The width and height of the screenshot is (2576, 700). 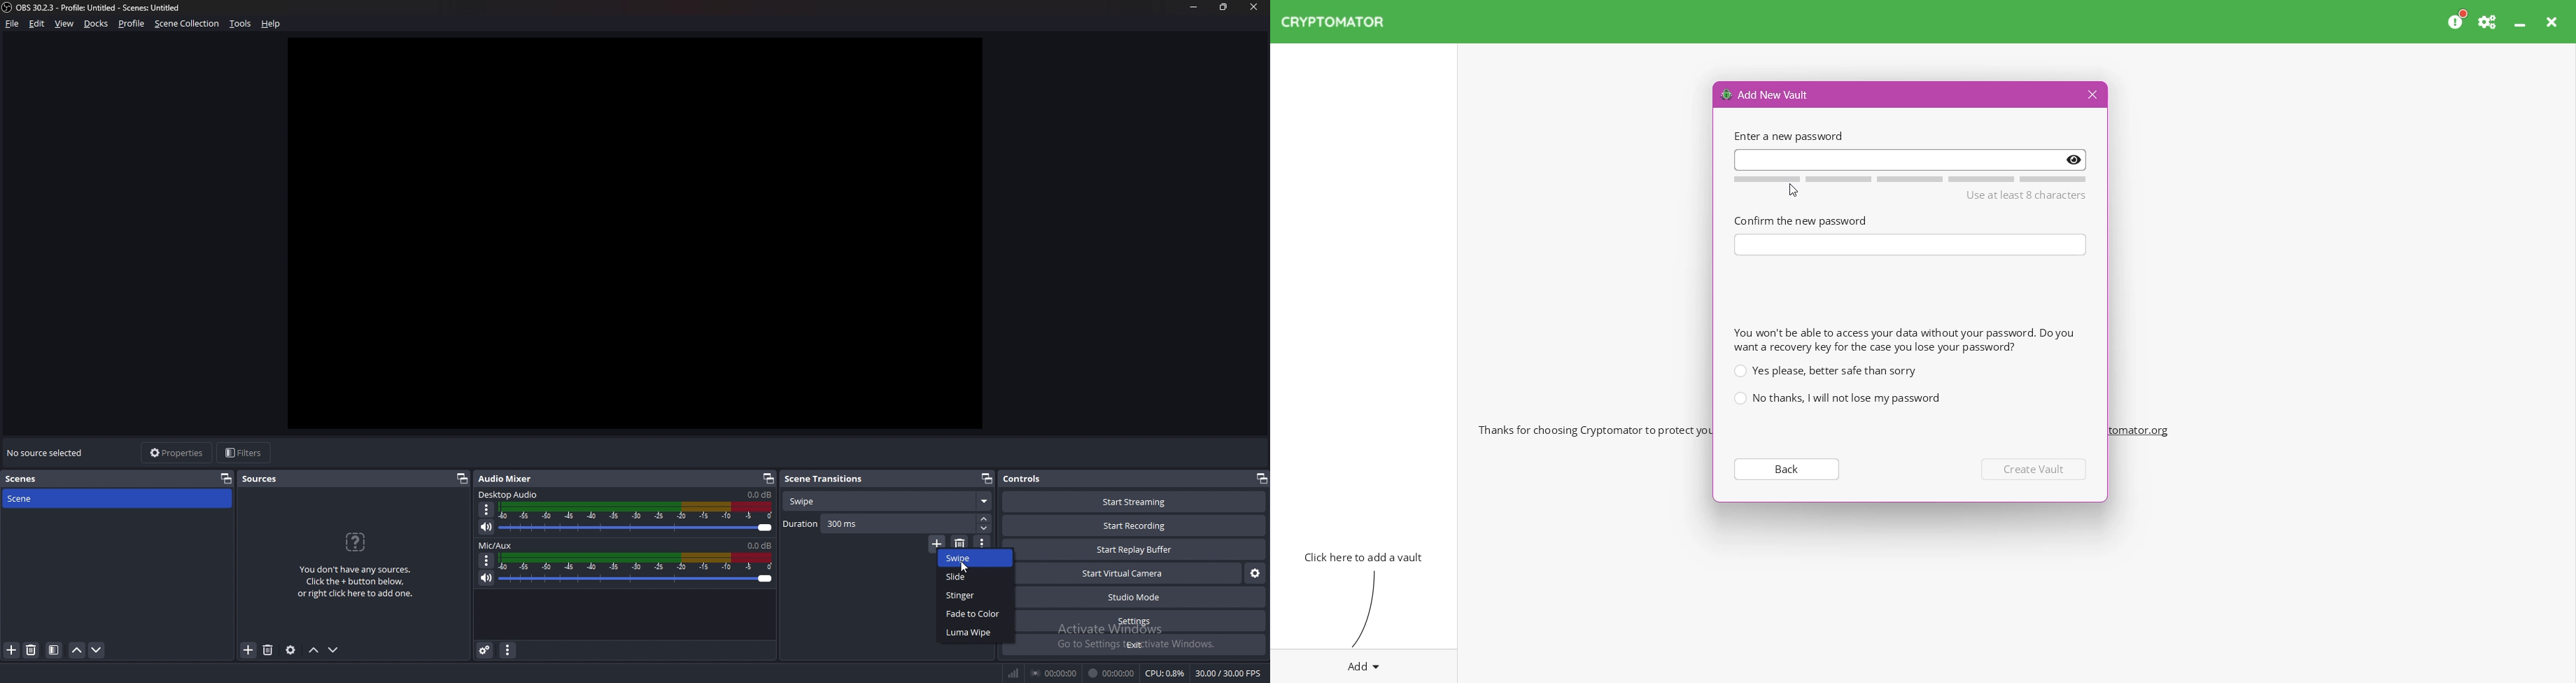 I want to click on add scene, so click(x=11, y=650).